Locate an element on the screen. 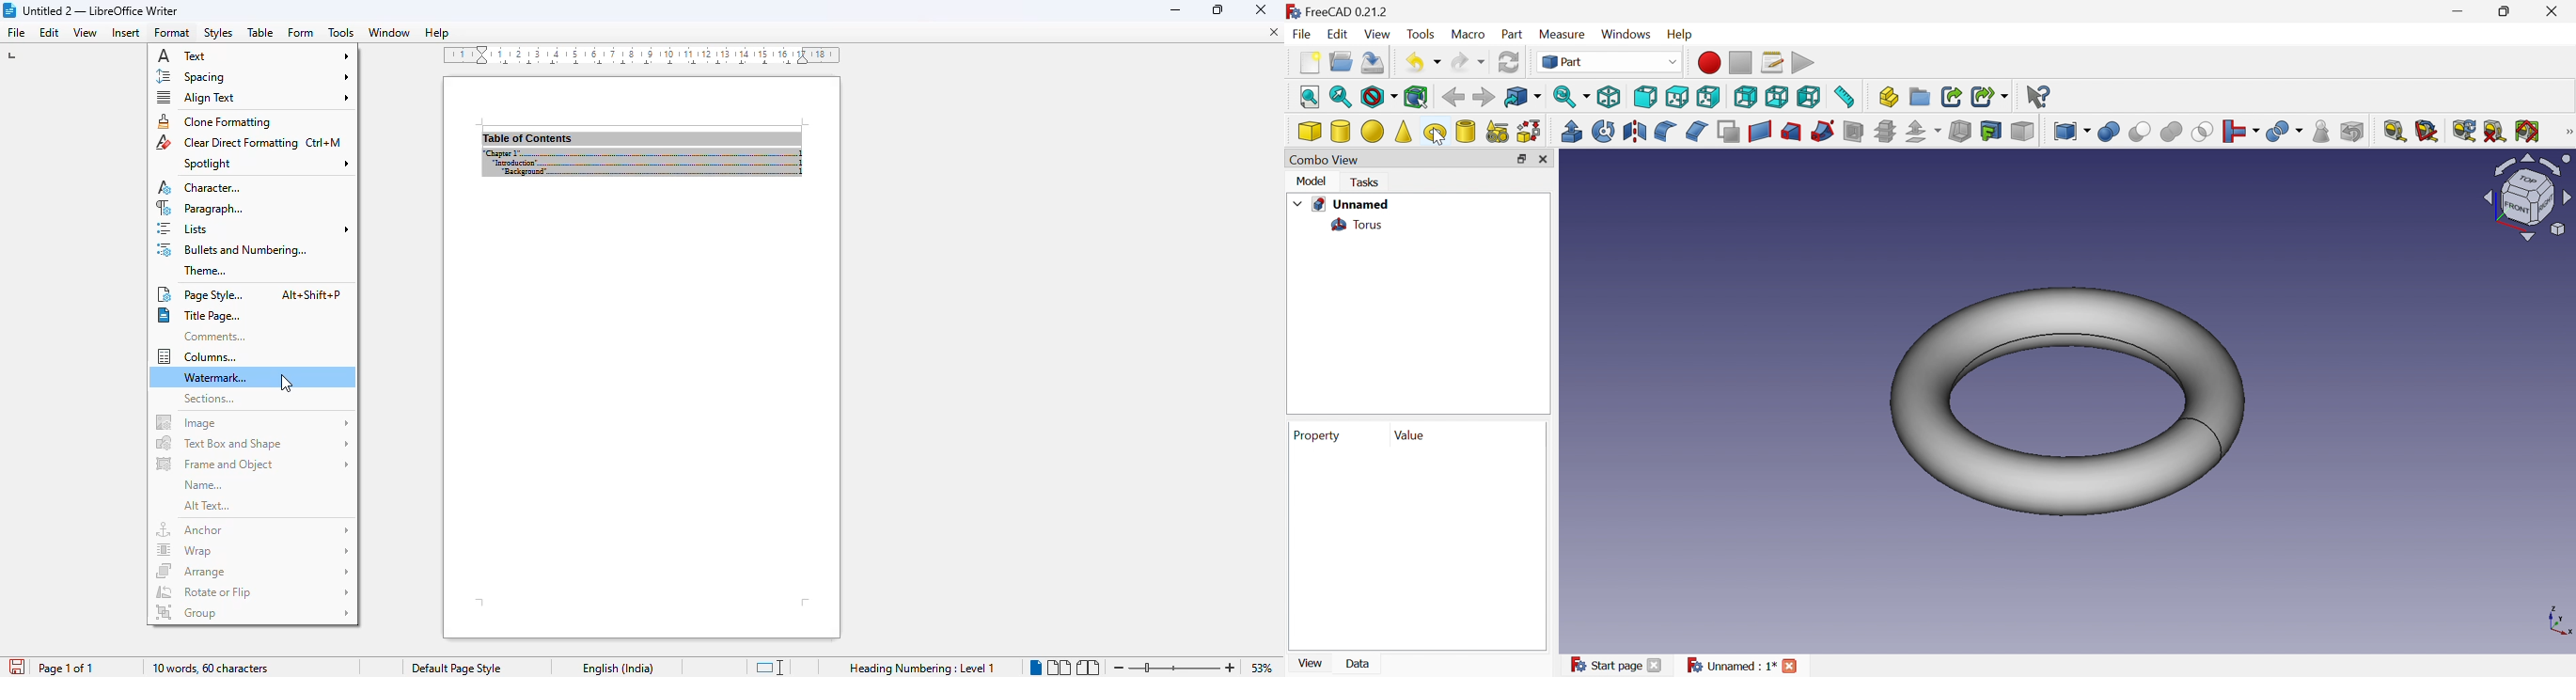  theme is located at coordinates (205, 271).